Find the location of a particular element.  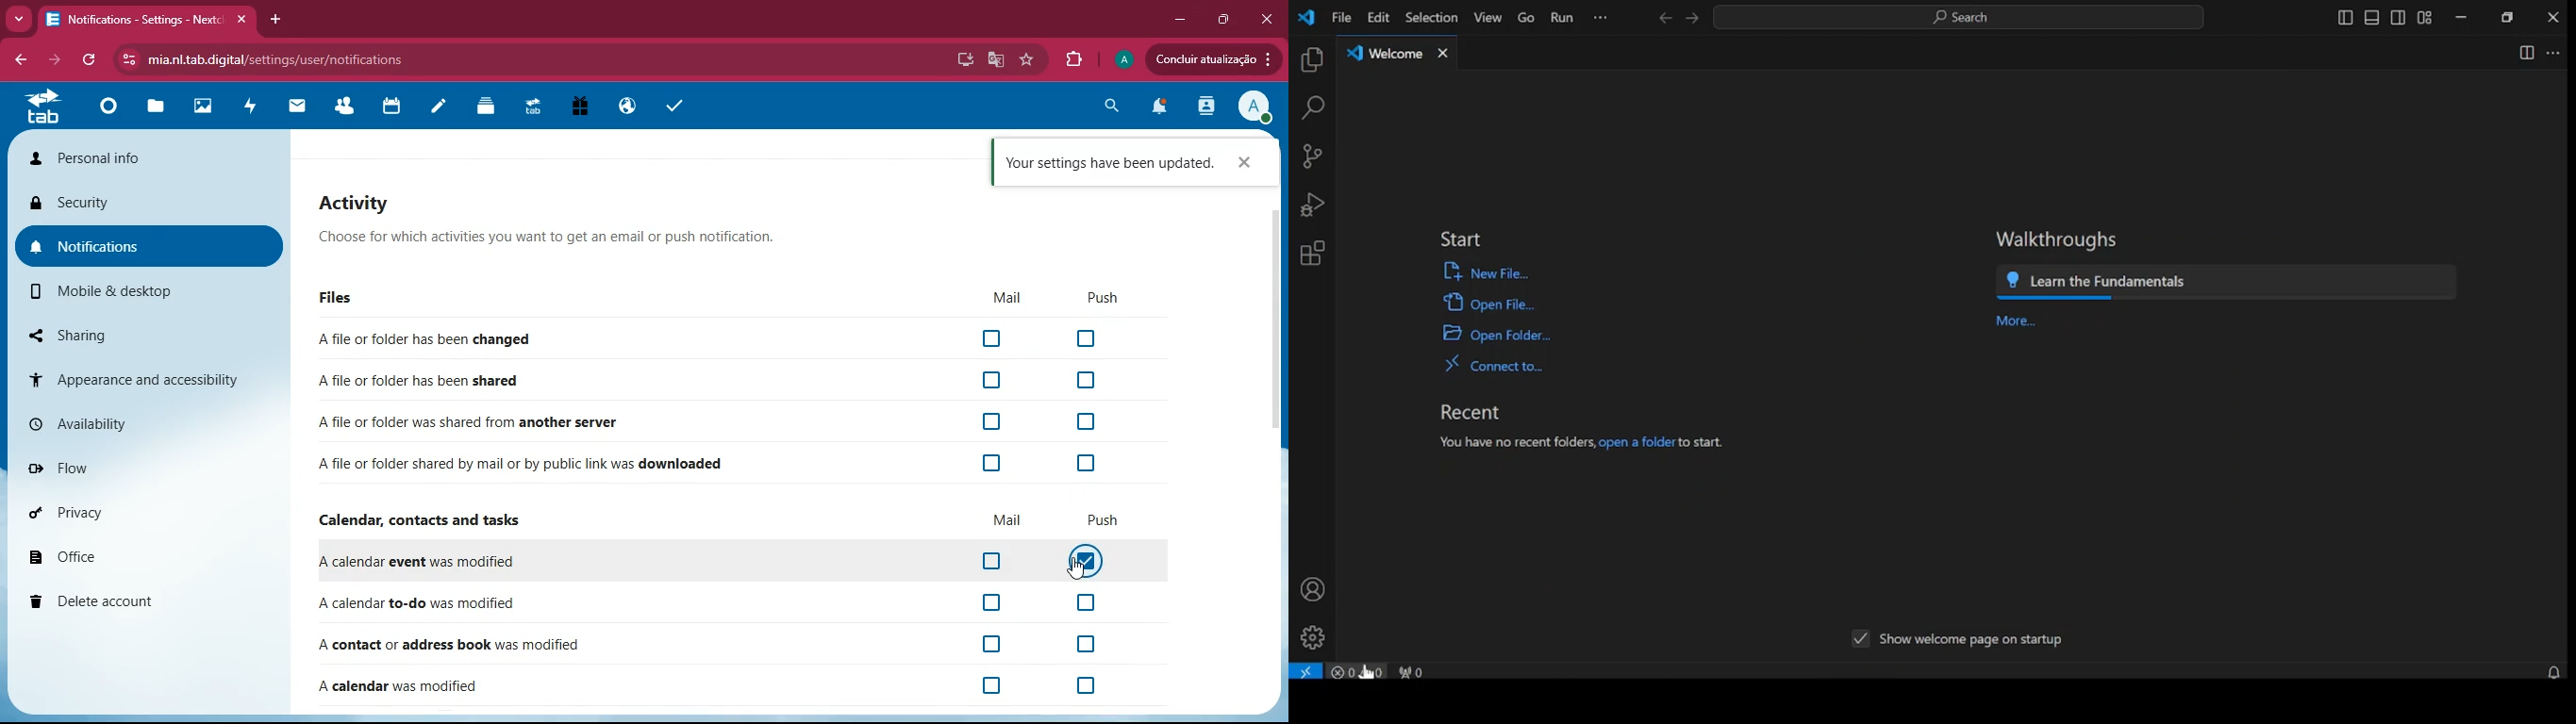

checkbox is located at coordinates (990, 379).